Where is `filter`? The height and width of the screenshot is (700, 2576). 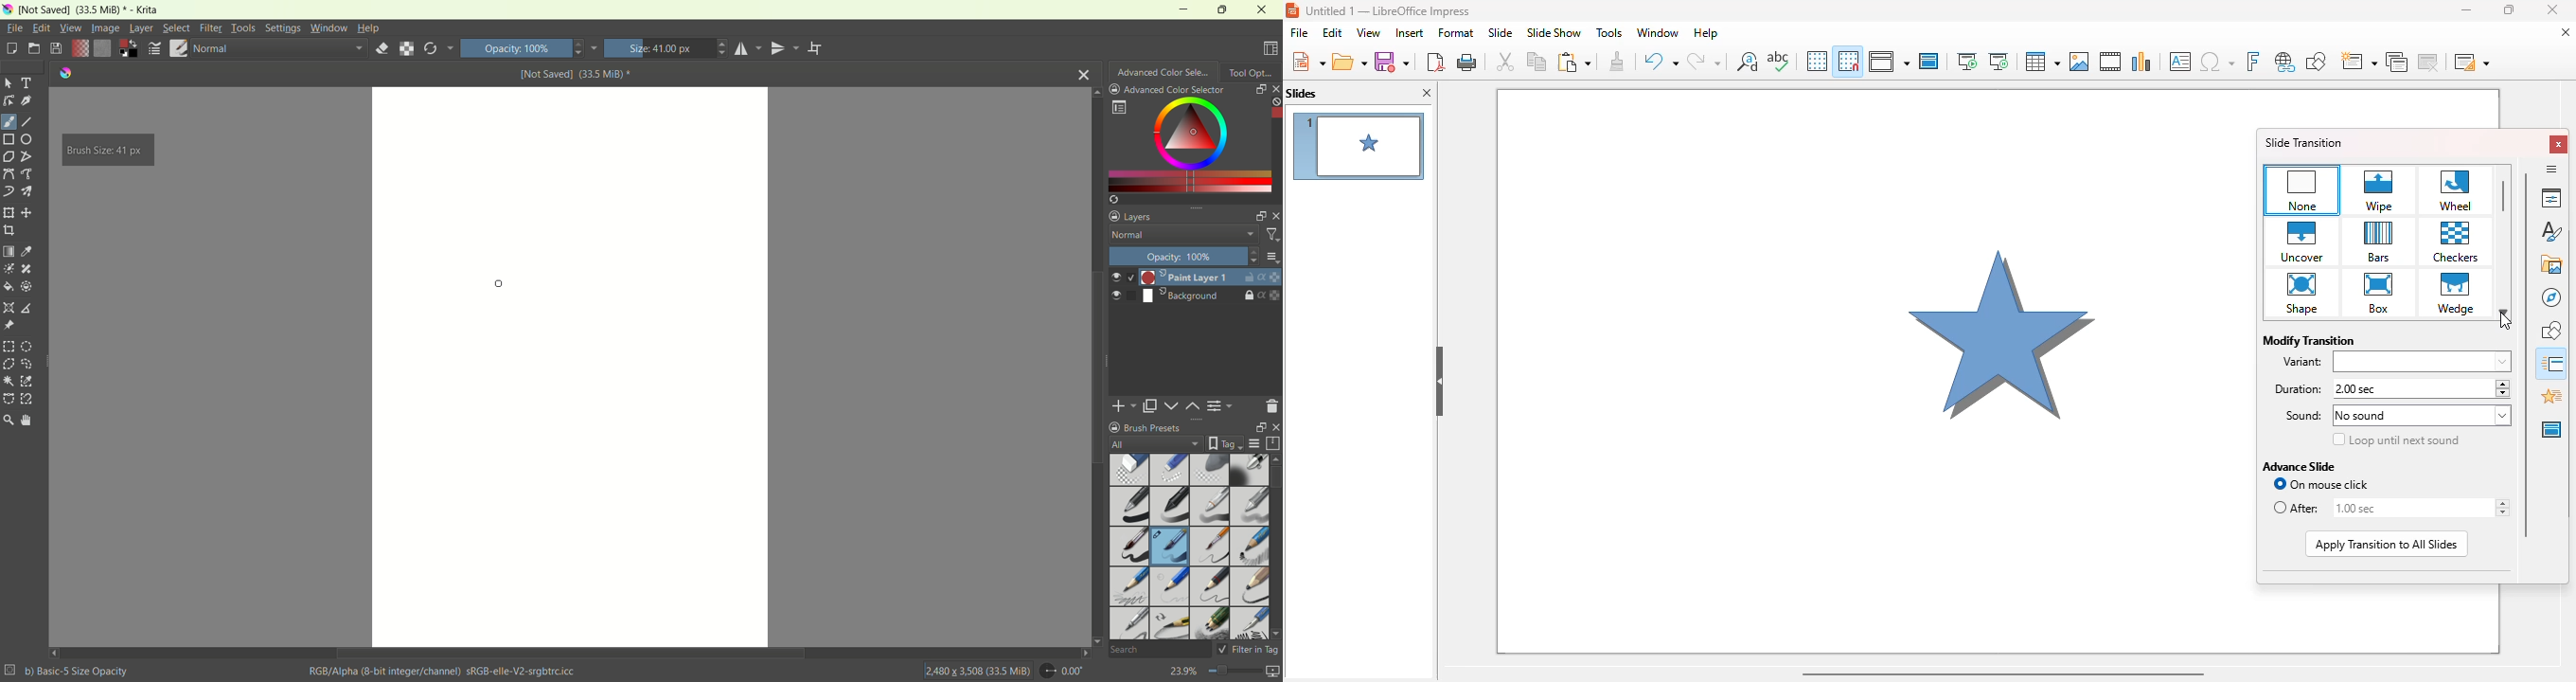 filter is located at coordinates (1272, 237).